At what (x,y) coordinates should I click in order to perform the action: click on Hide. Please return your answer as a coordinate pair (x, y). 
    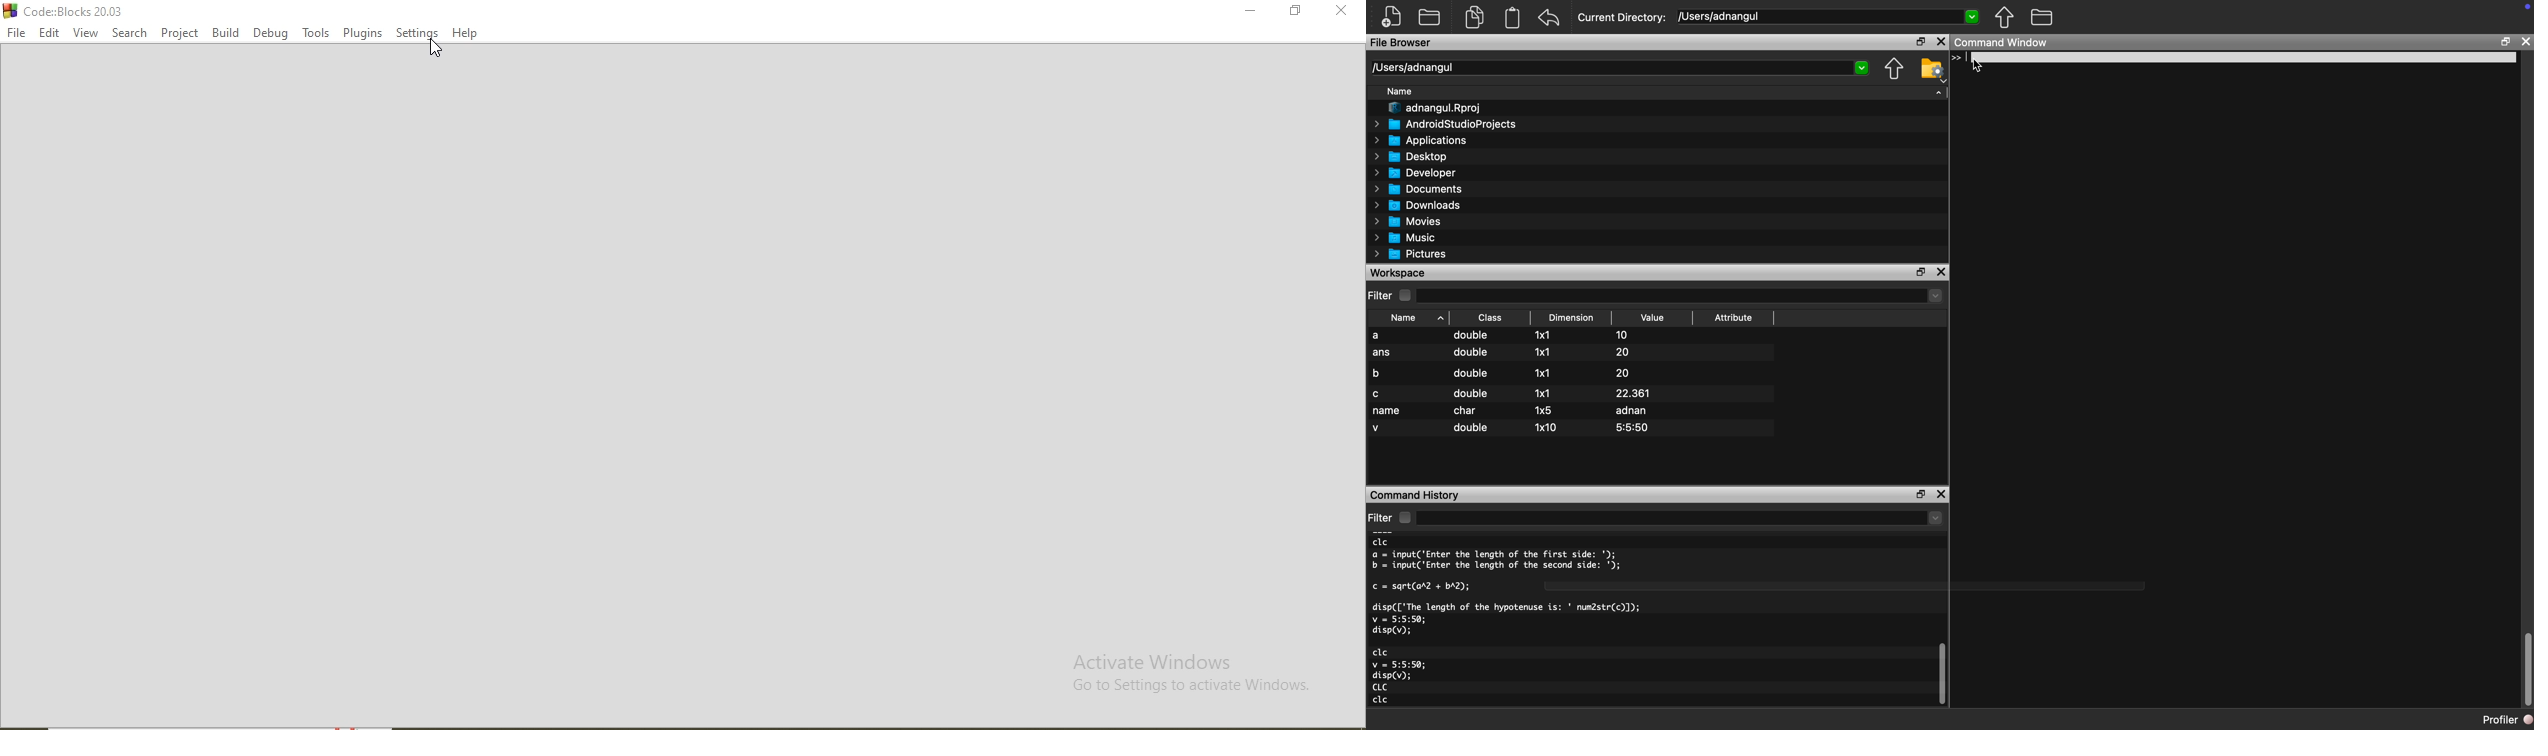
    Looking at the image, I should click on (1939, 95).